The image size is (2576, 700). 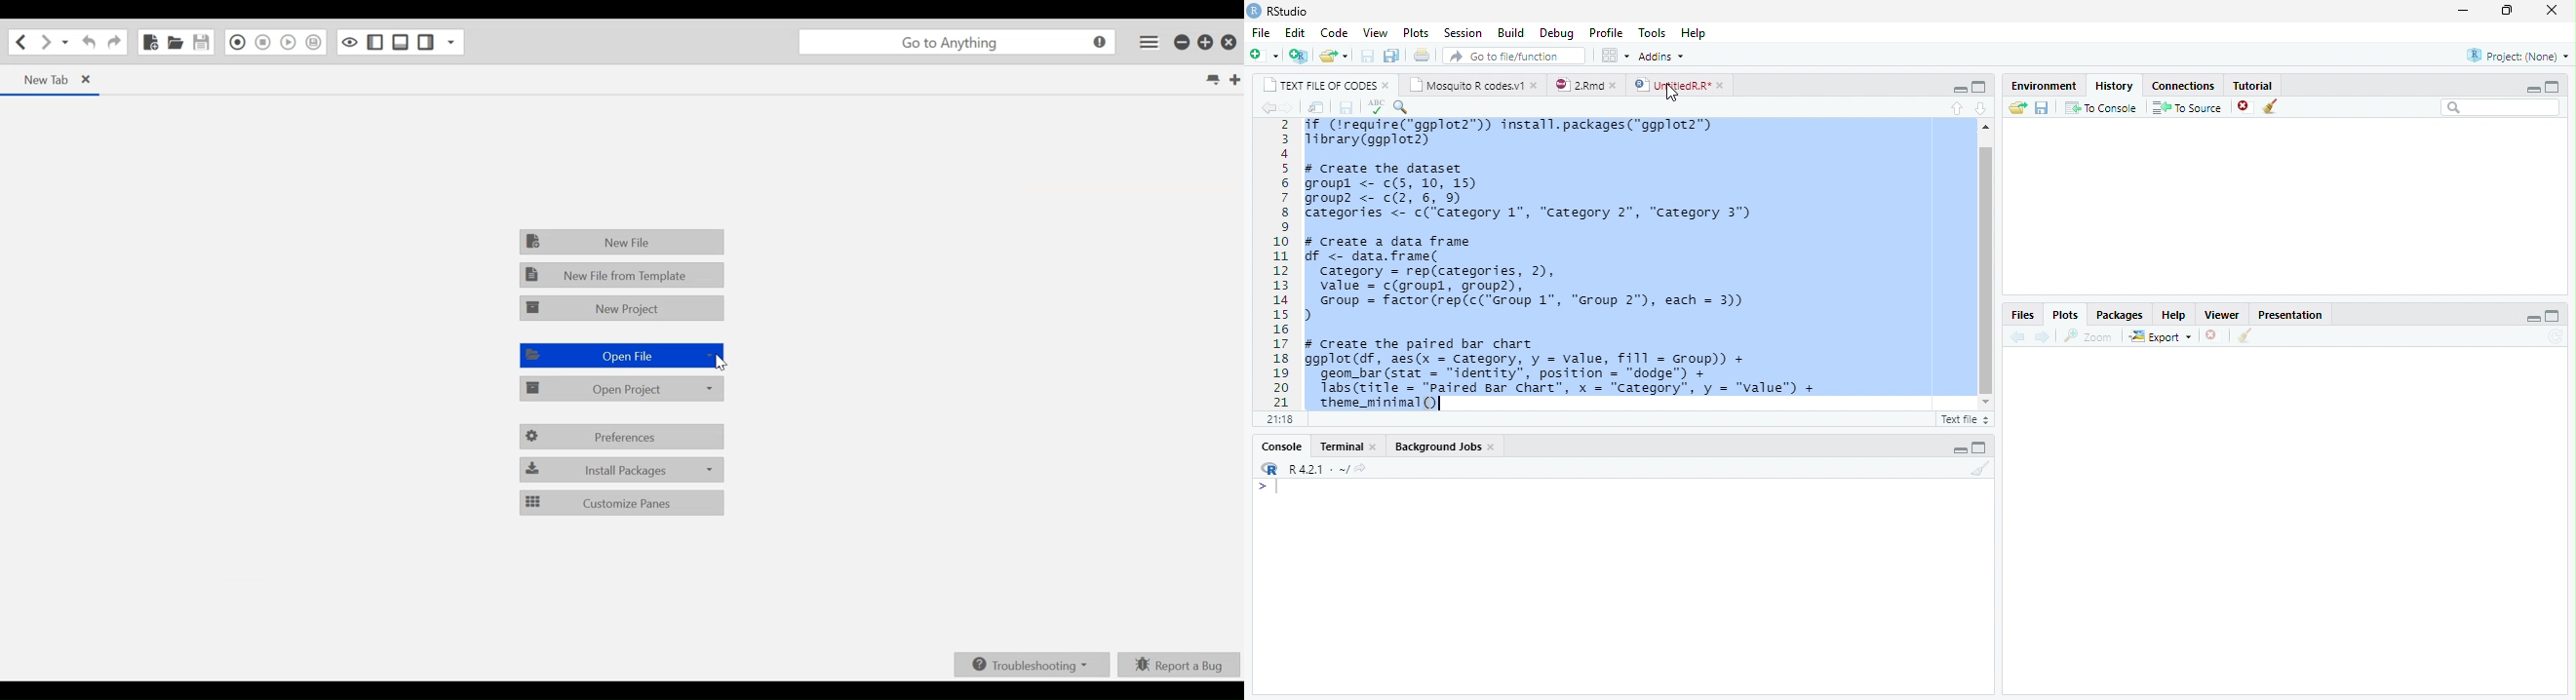 I want to click on scroll up, so click(x=1986, y=127).